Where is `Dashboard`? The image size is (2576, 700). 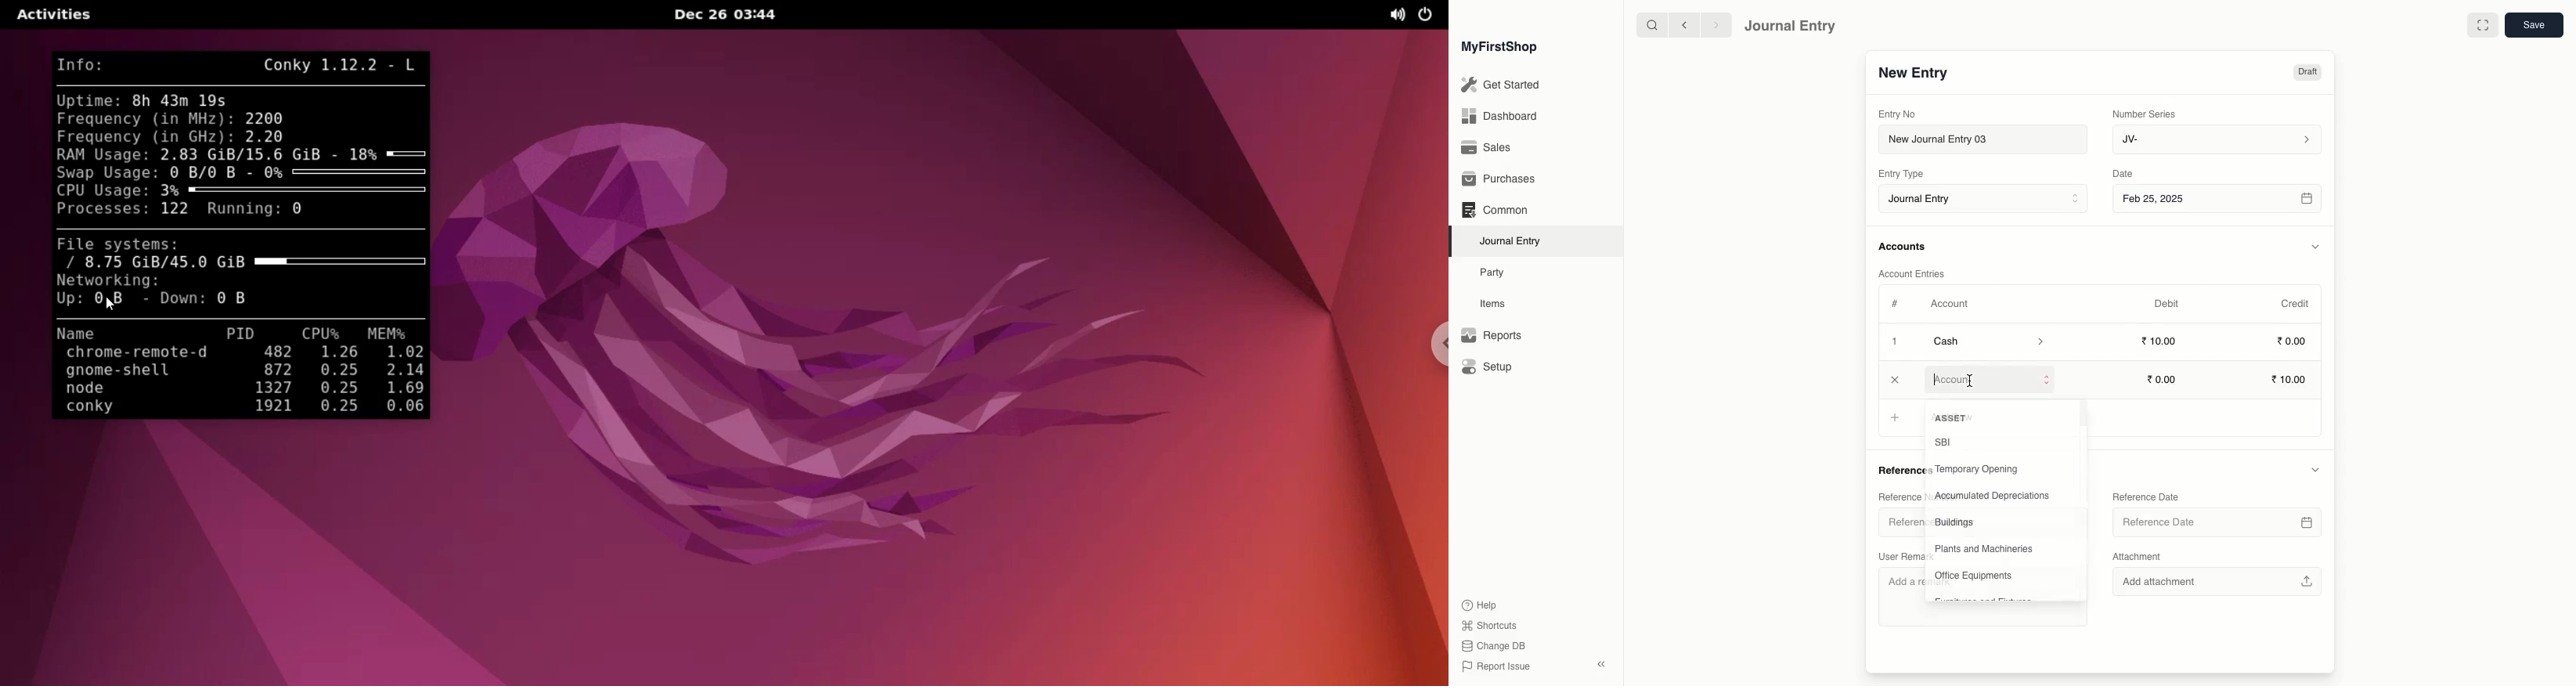 Dashboard is located at coordinates (1499, 115).